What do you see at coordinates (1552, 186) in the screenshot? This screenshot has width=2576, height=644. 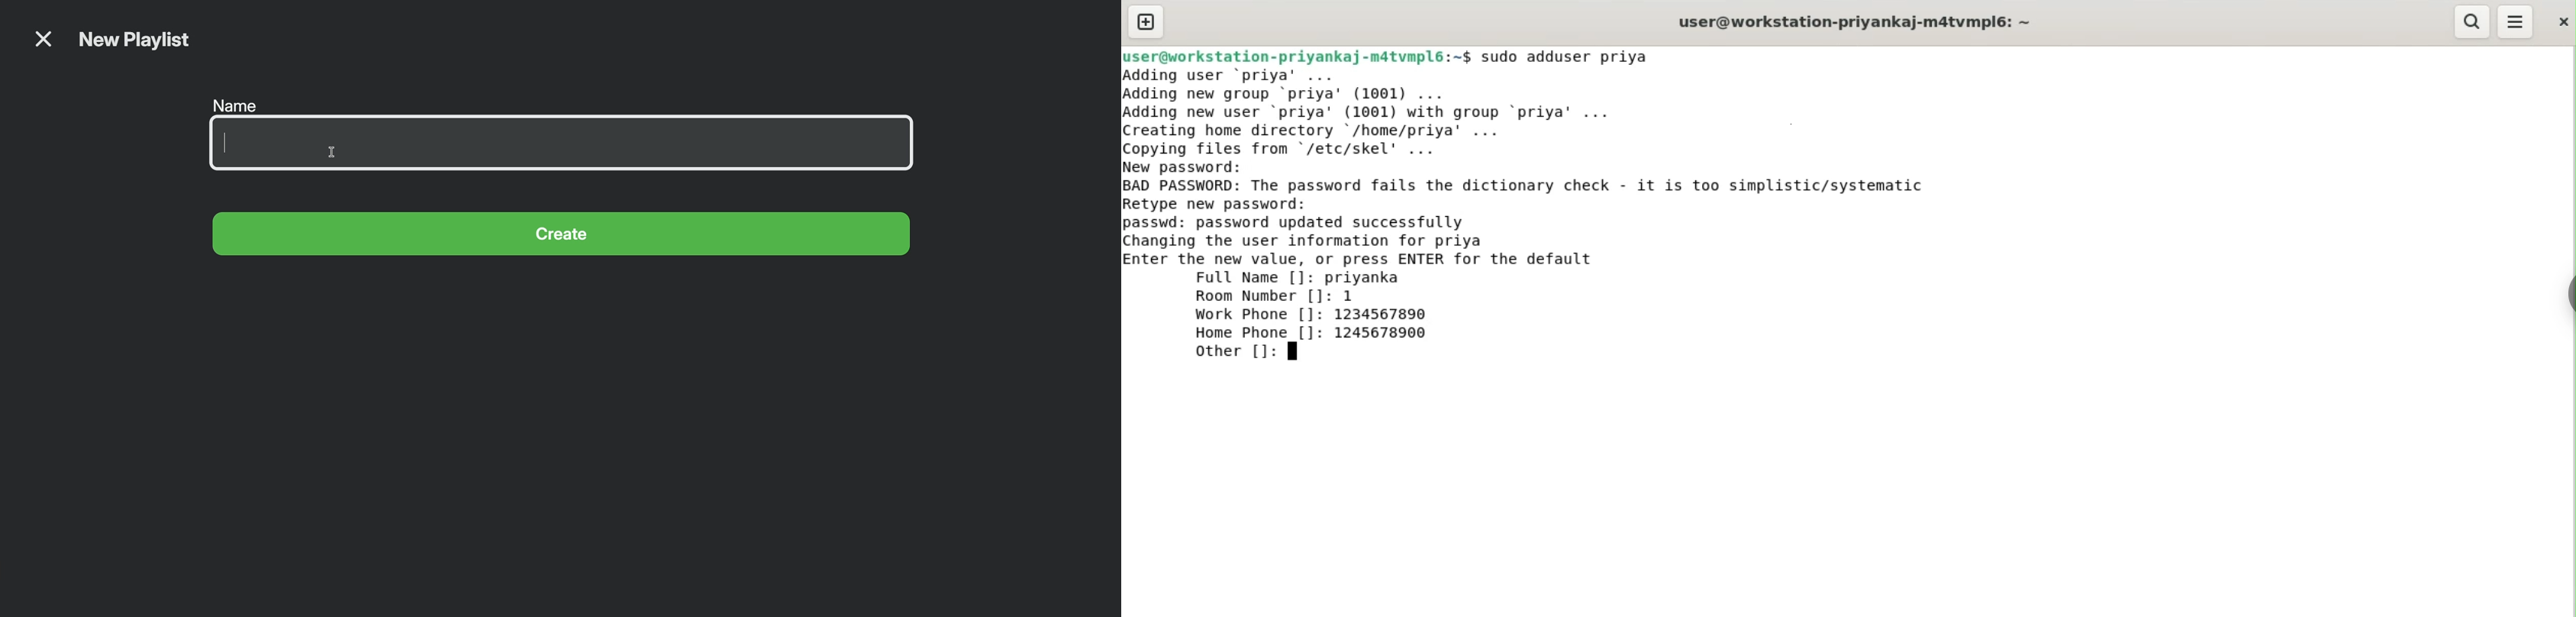 I see `BAD PASSWORD: The password fails the dictionary check. it is too simplistic/systematic` at bounding box center [1552, 186].